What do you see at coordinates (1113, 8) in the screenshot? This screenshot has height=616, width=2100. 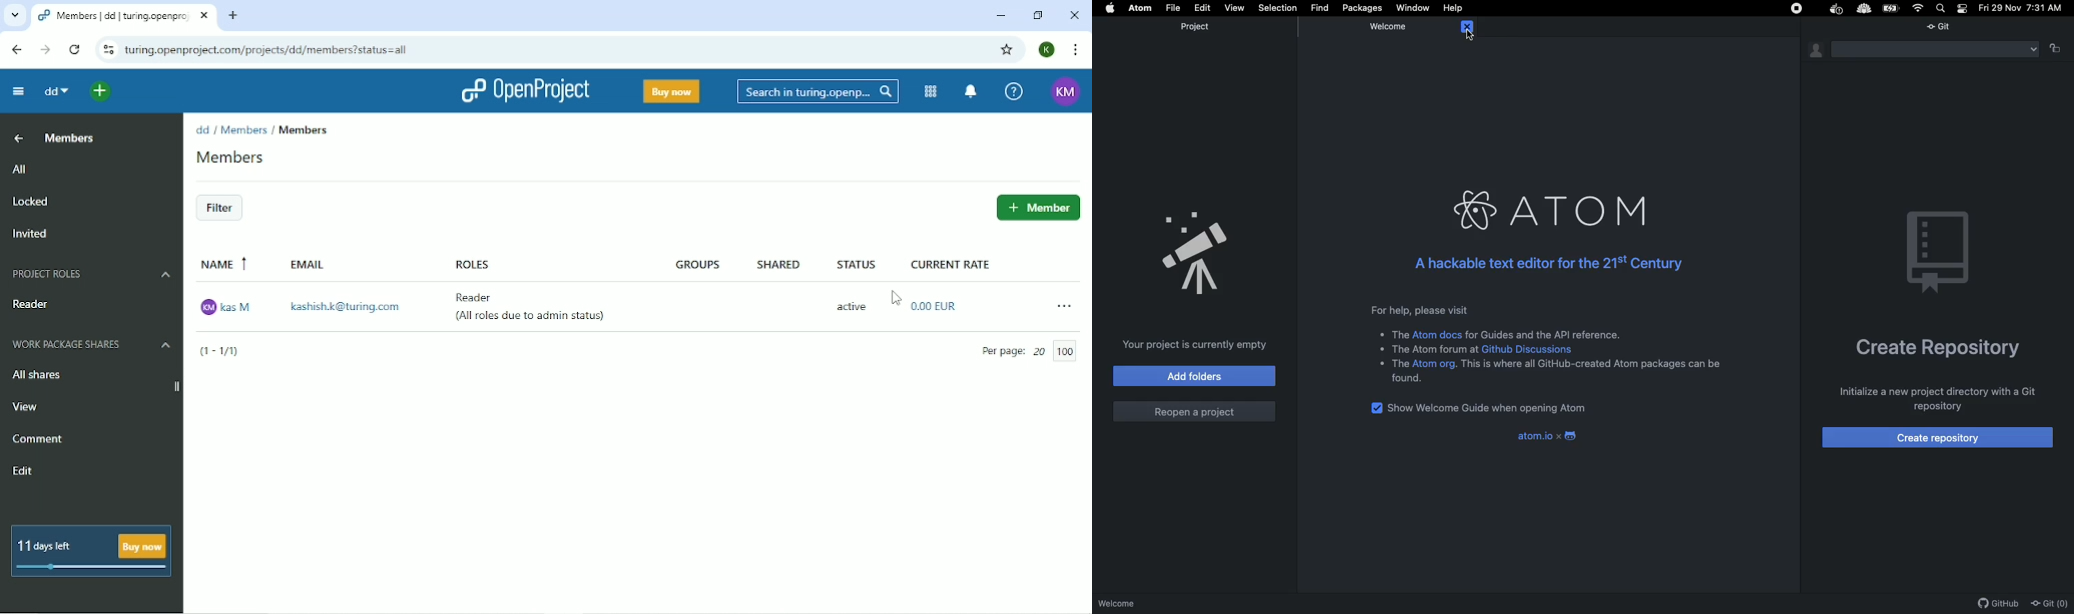 I see `Apple logo` at bounding box center [1113, 8].